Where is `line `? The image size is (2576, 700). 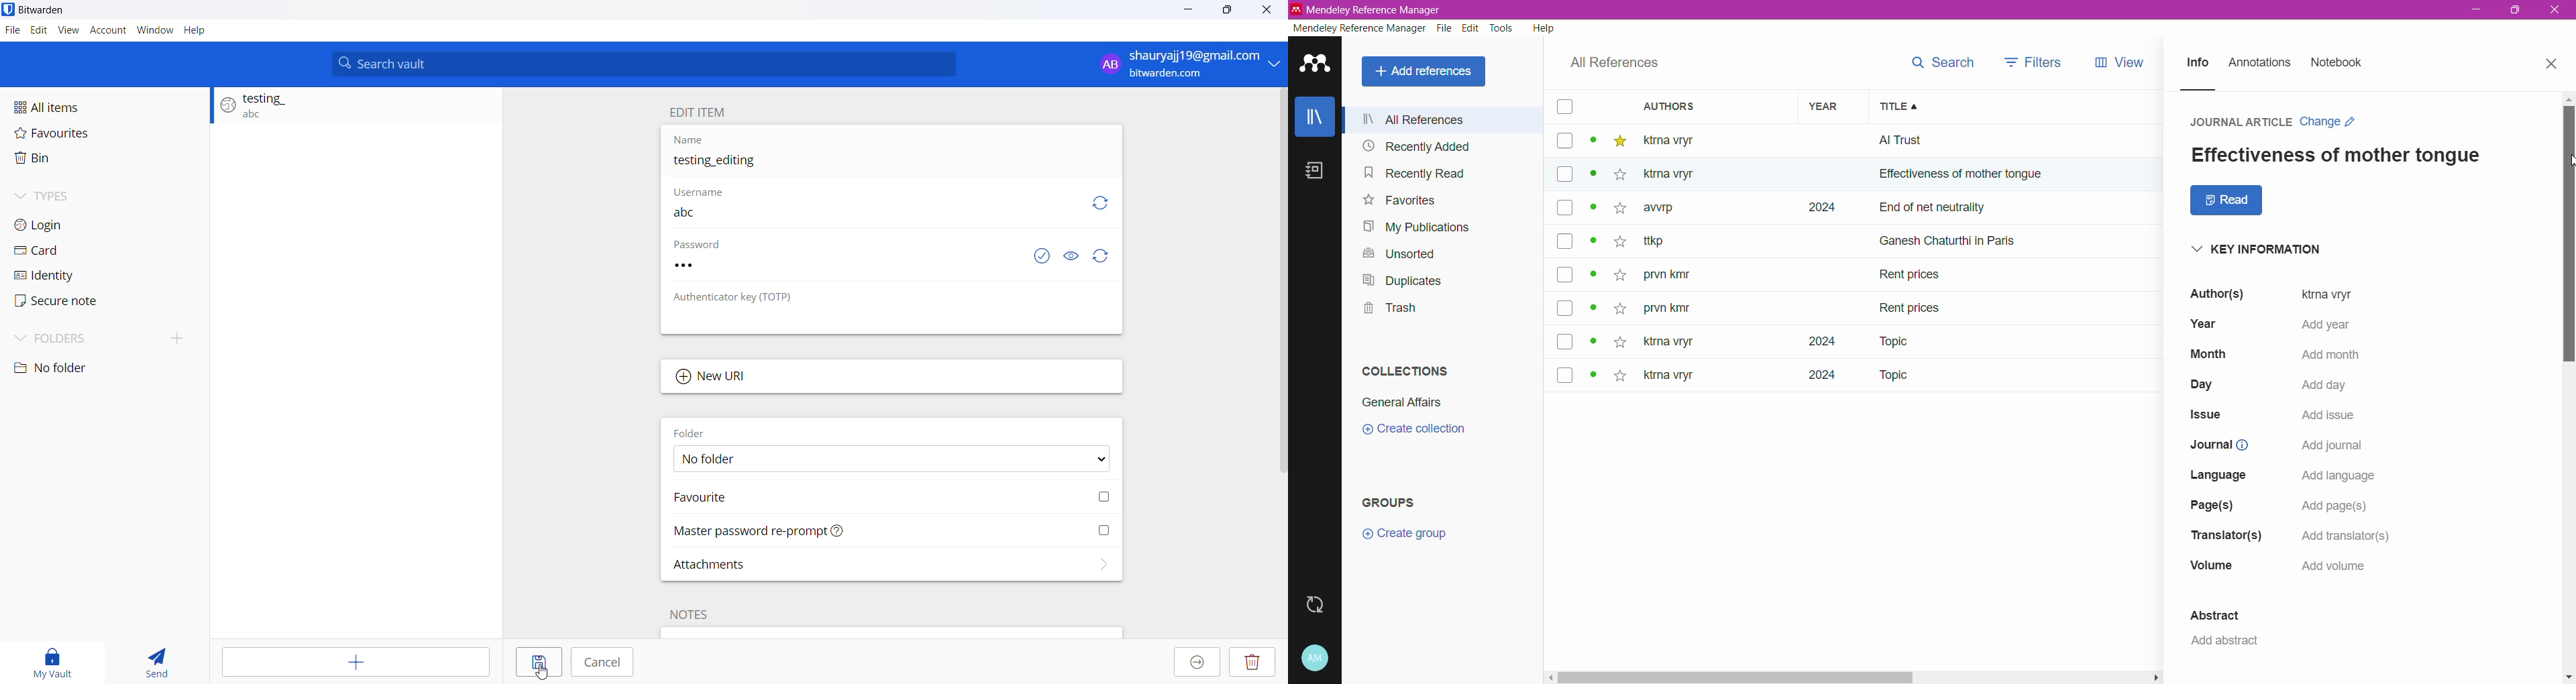 line  is located at coordinates (2210, 90).